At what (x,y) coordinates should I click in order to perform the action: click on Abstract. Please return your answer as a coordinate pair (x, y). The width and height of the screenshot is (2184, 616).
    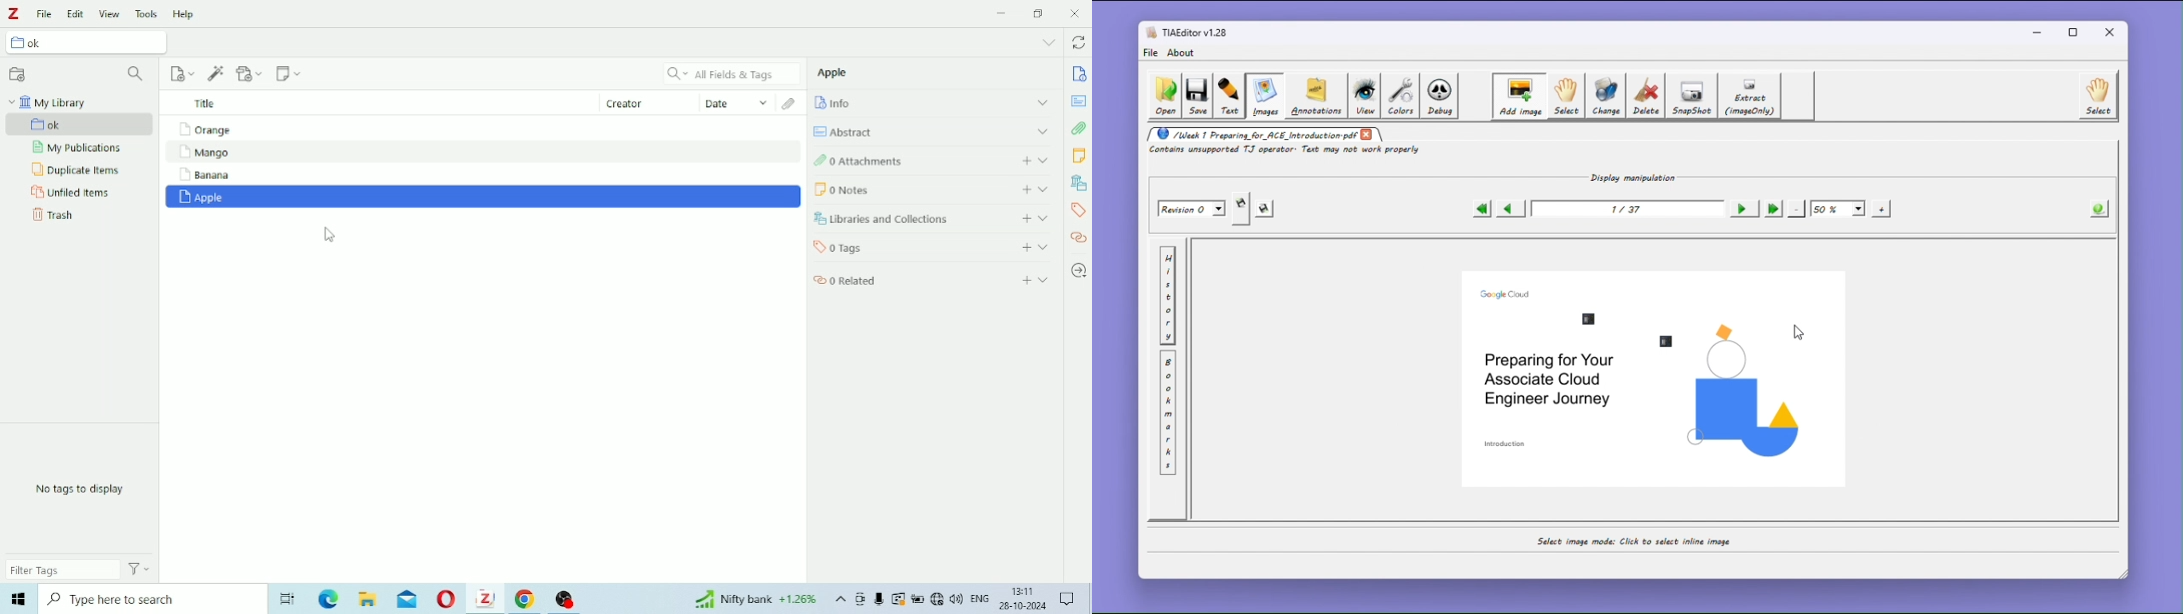
    Looking at the image, I should click on (1080, 100).